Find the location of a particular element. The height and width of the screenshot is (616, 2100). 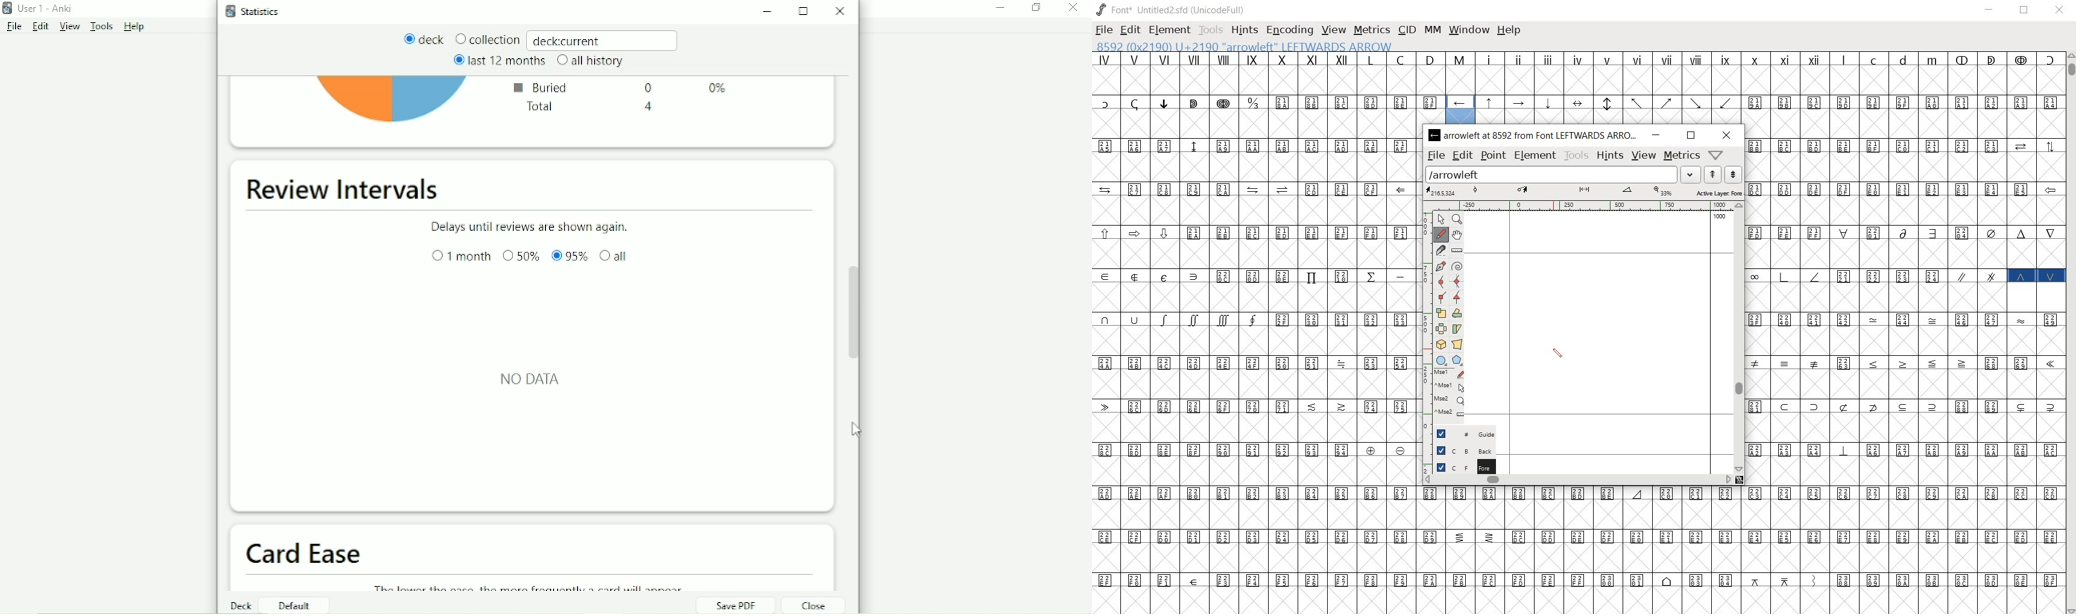

Save PDF is located at coordinates (735, 605).